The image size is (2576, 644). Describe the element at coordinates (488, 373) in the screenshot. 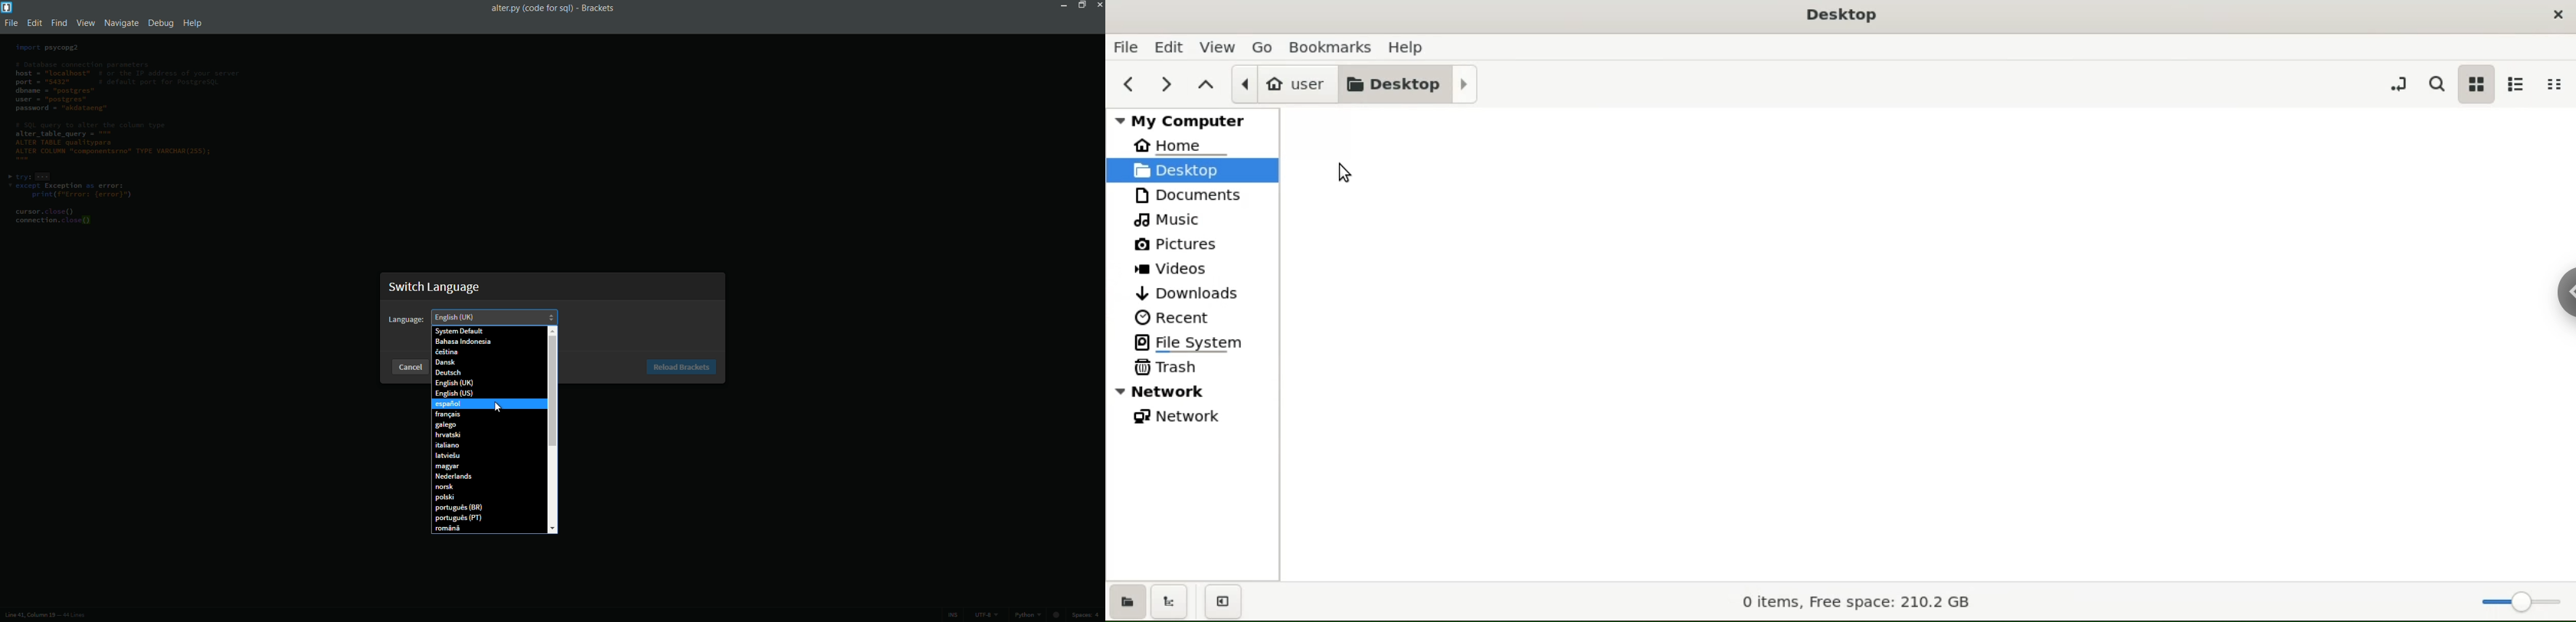

I see `Deutsch` at that location.